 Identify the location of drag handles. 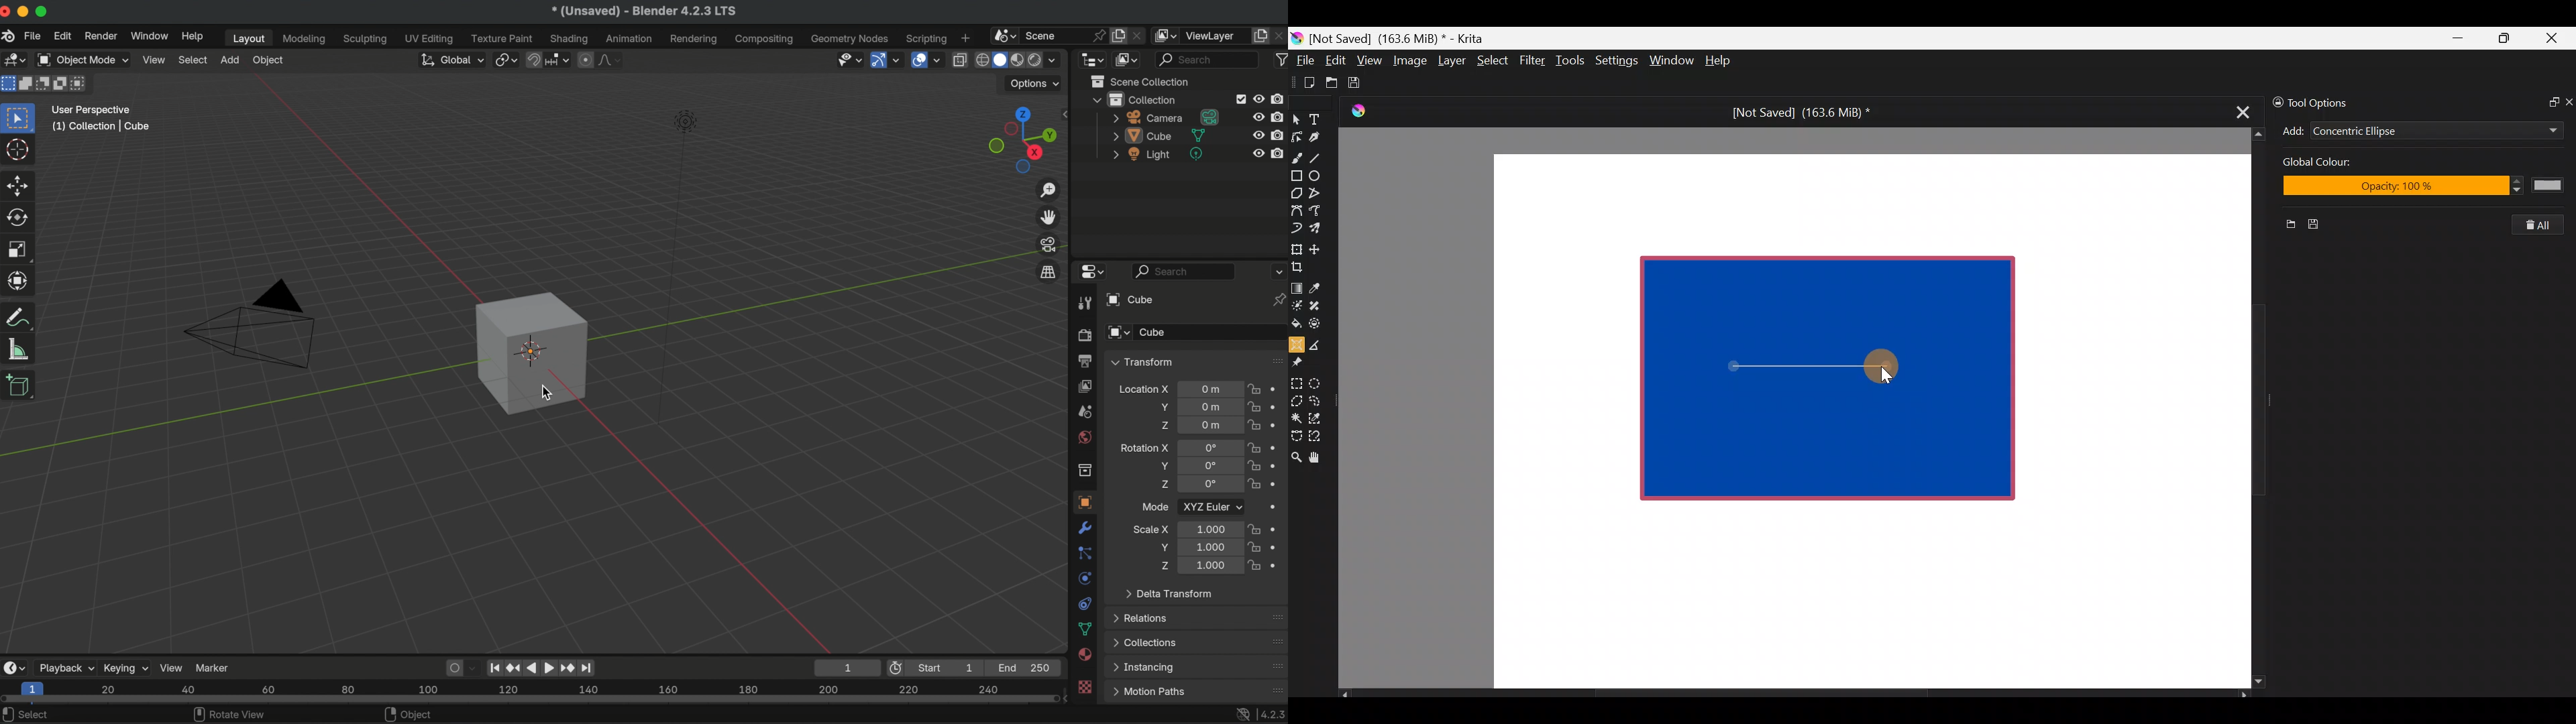
(1273, 688).